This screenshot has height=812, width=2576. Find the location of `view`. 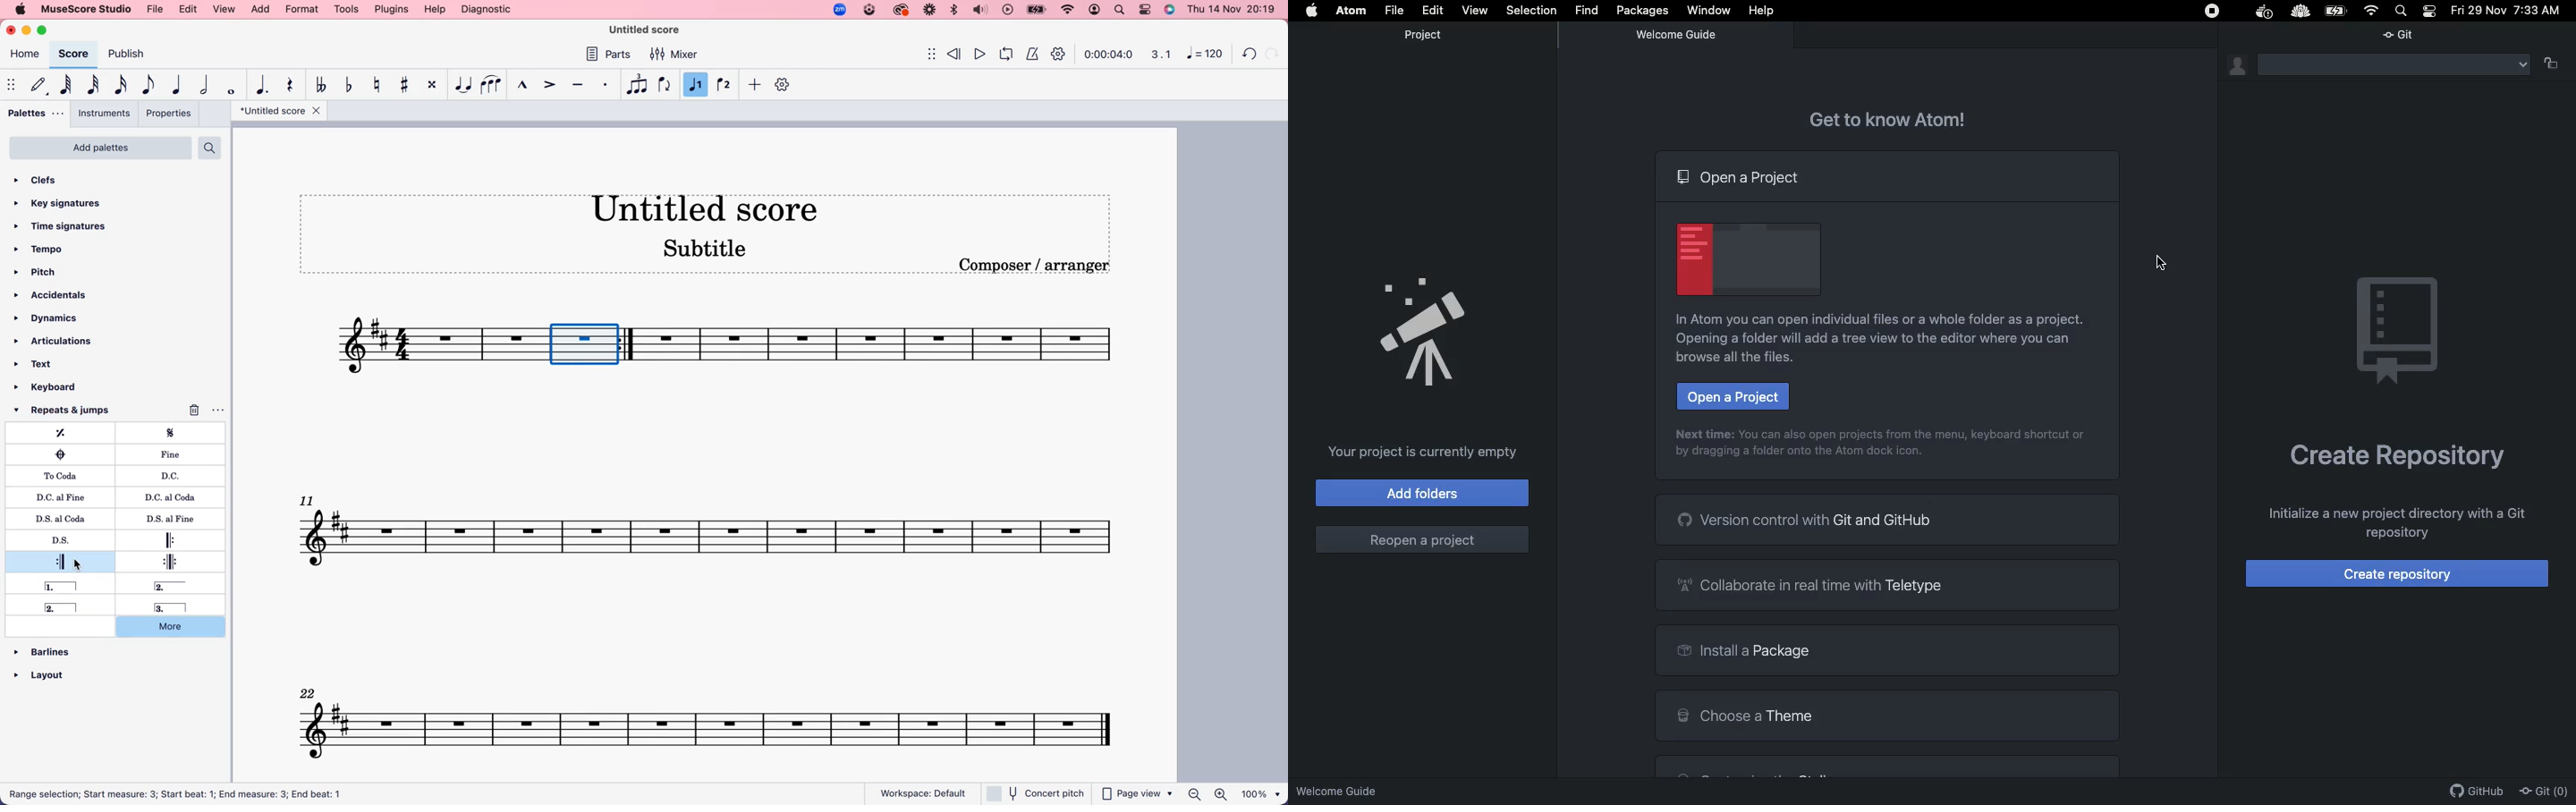

view is located at coordinates (225, 10).